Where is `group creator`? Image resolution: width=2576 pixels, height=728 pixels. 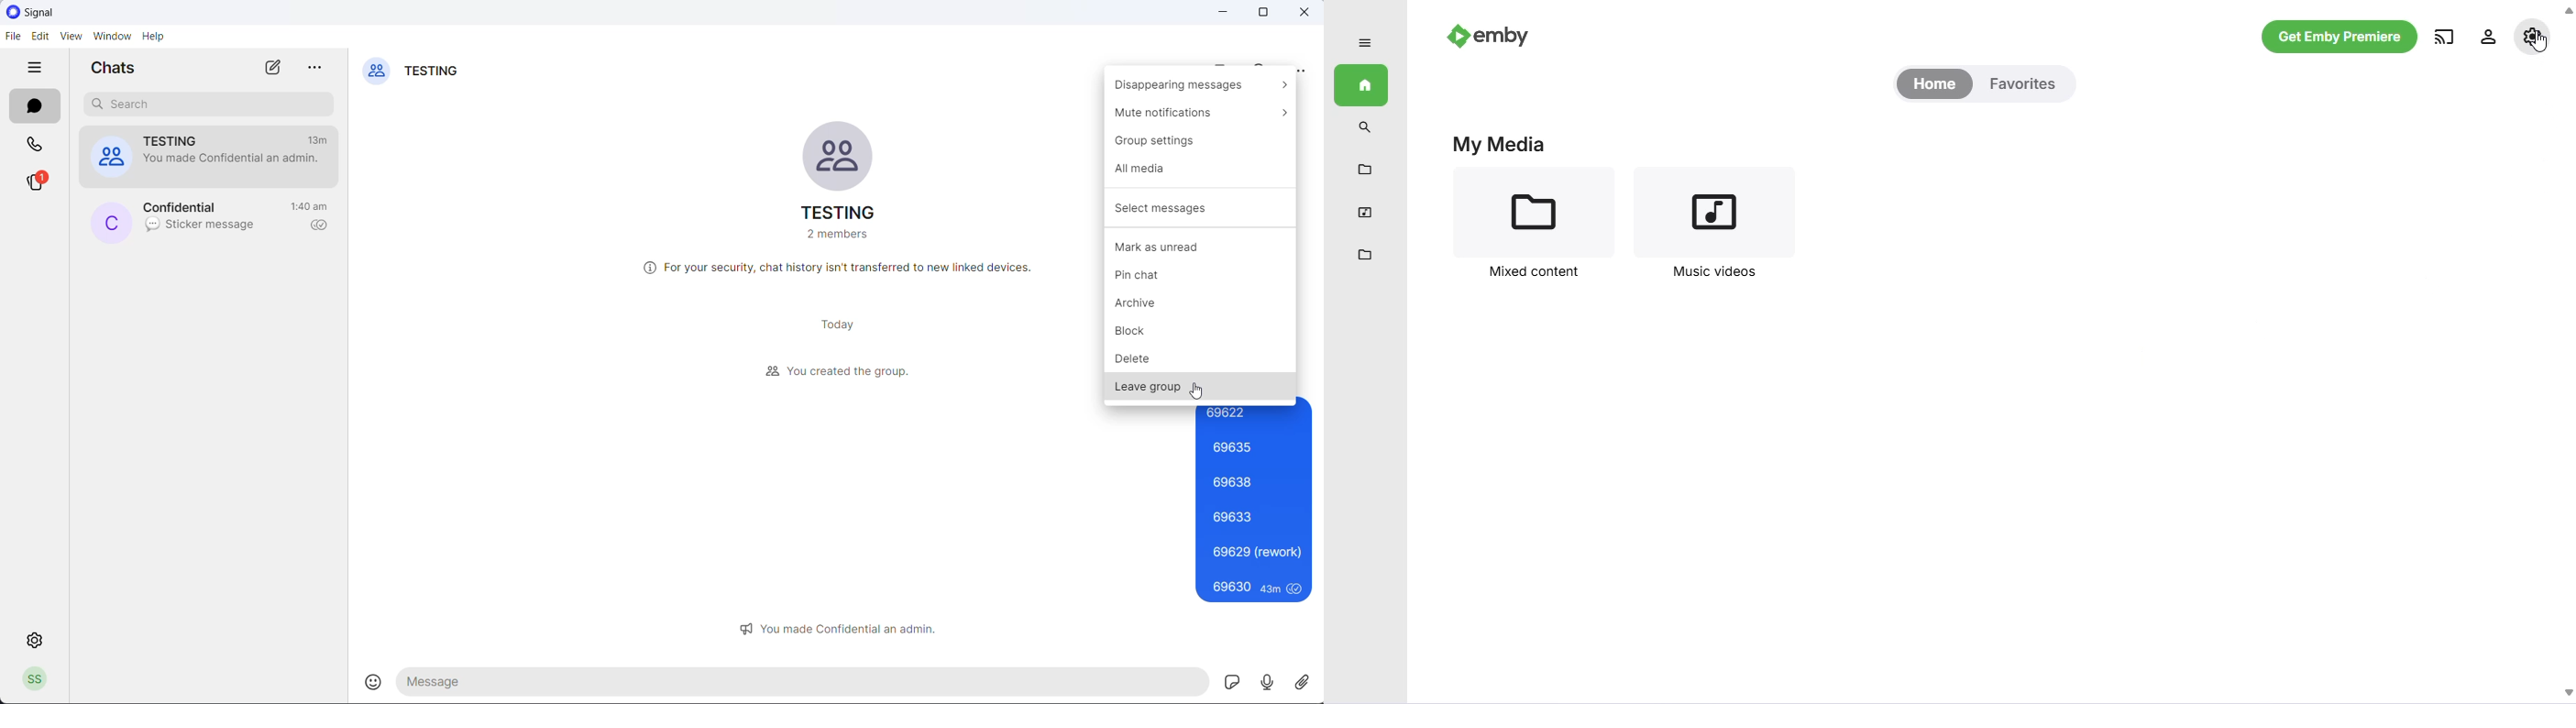 group creator is located at coordinates (838, 371).